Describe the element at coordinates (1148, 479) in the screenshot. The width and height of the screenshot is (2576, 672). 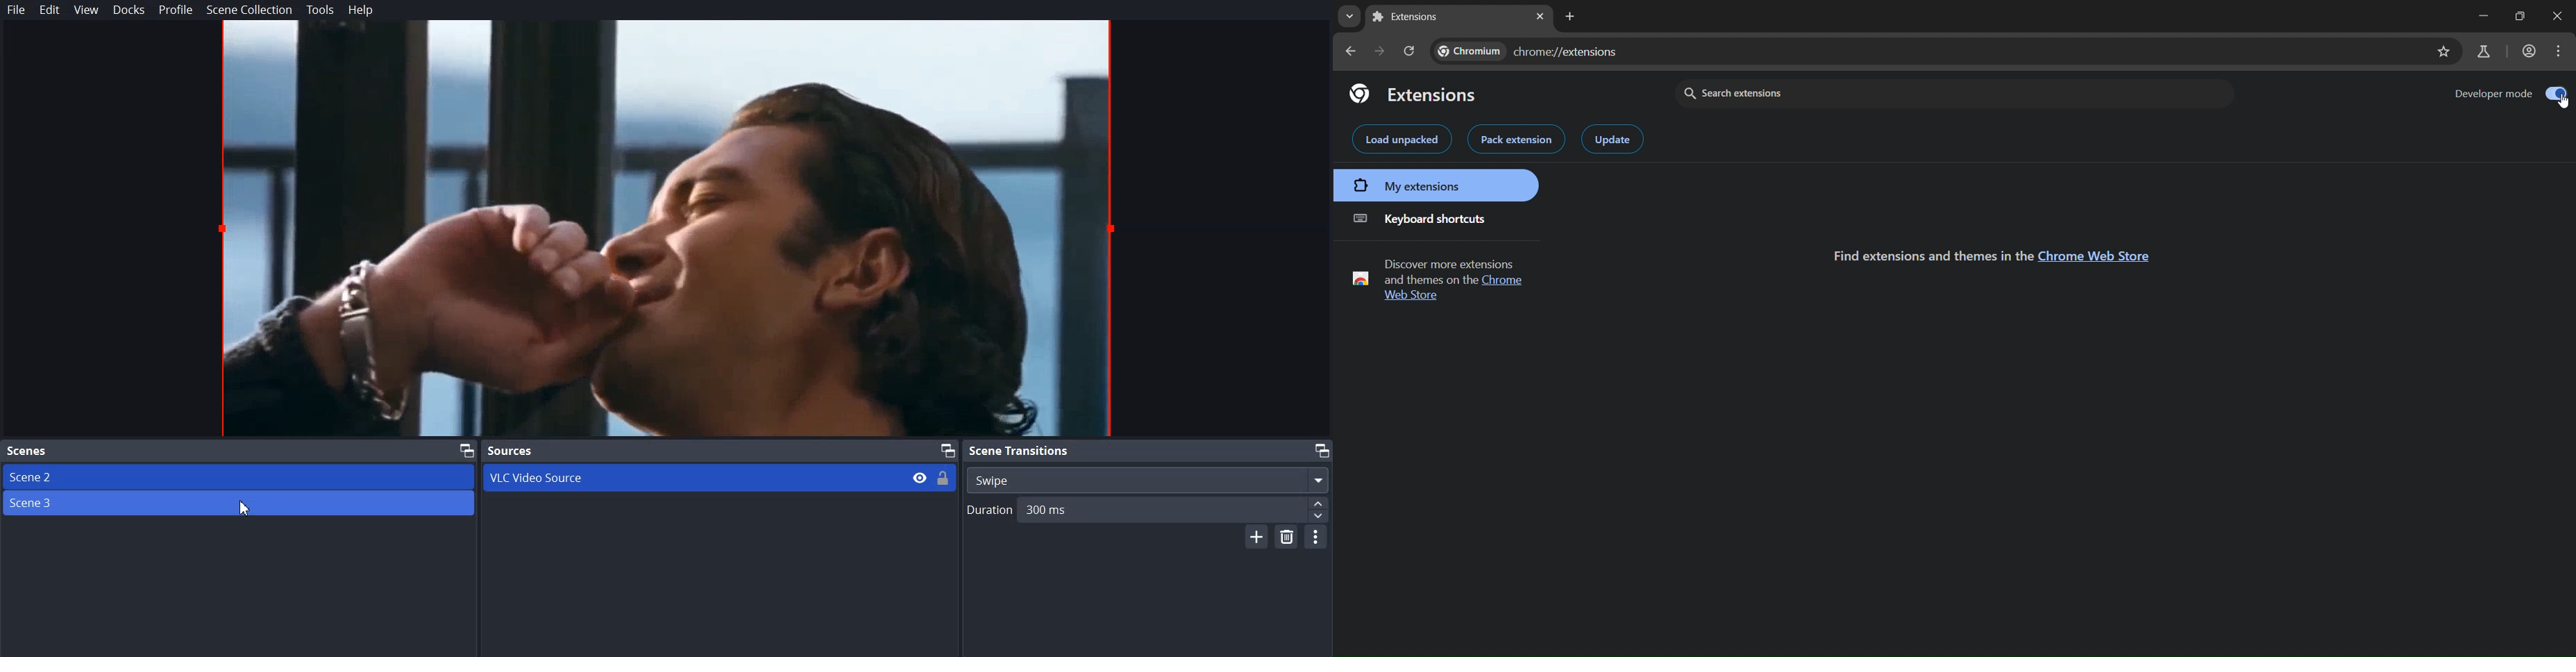
I see `Swipe` at that location.